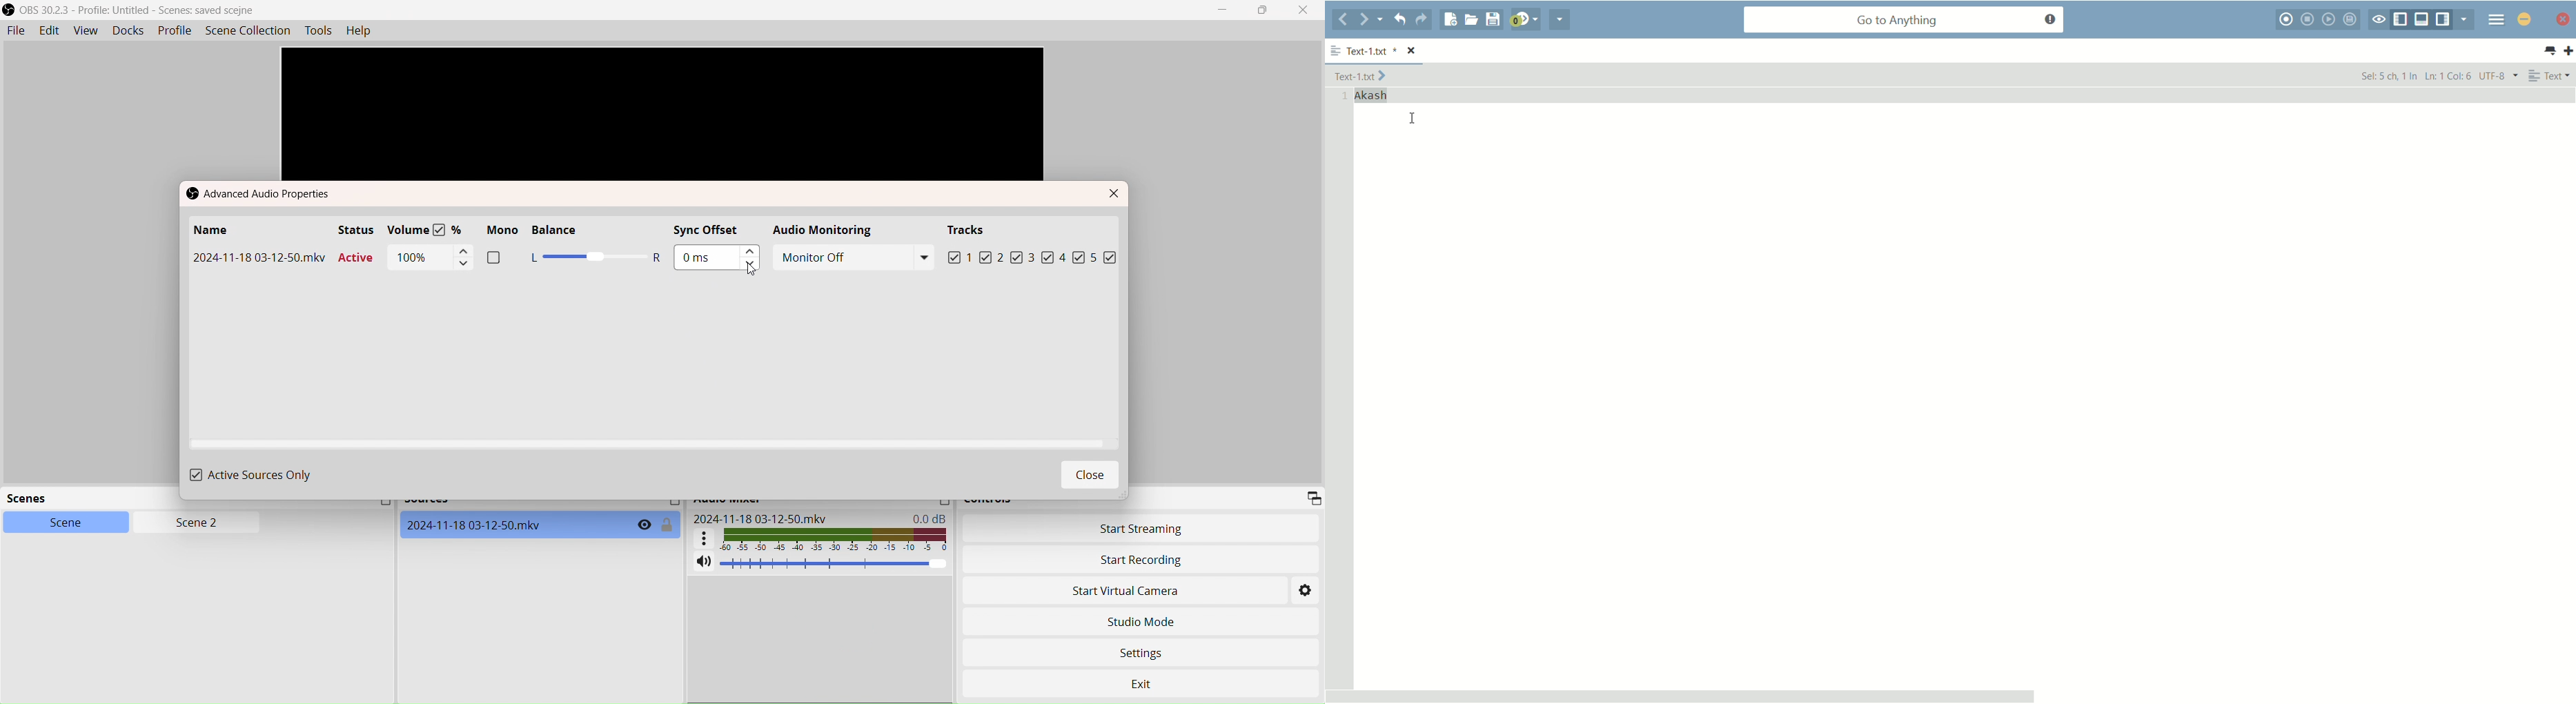 The height and width of the screenshot is (728, 2576). What do you see at coordinates (596, 258) in the screenshot?
I see `Slider` at bounding box center [596, 258].